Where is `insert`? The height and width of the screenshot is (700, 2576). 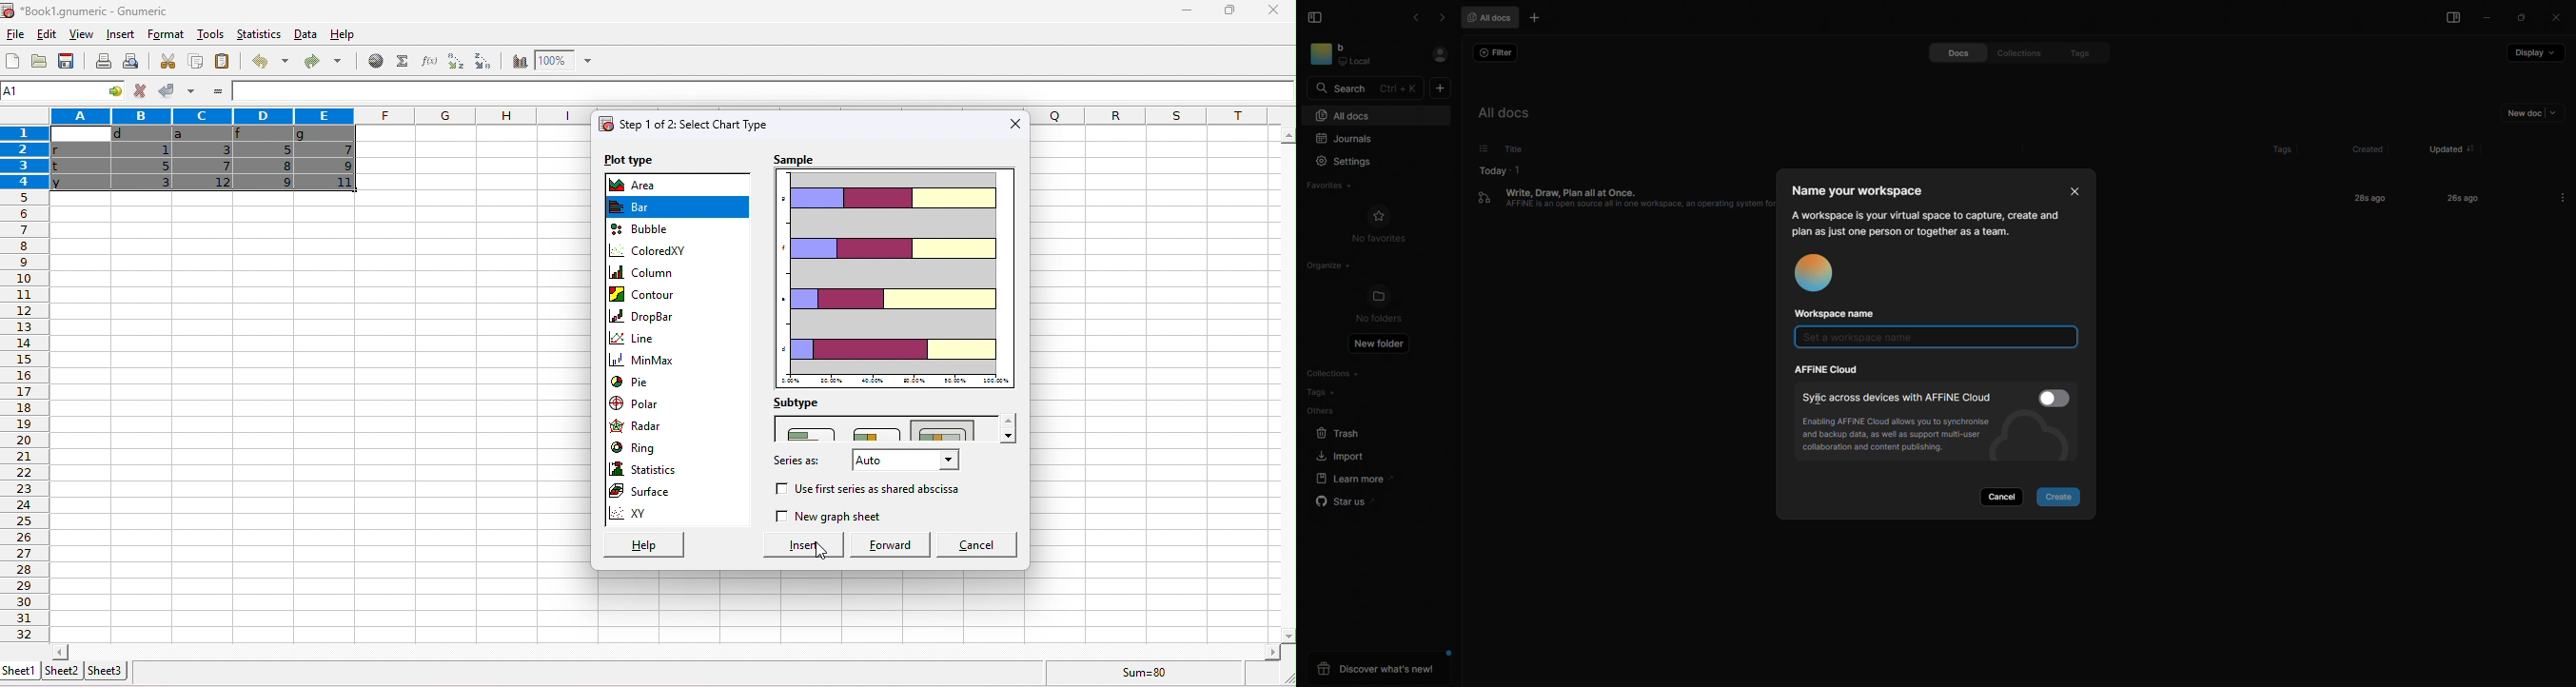
insert is located at coordinates (794, 544).